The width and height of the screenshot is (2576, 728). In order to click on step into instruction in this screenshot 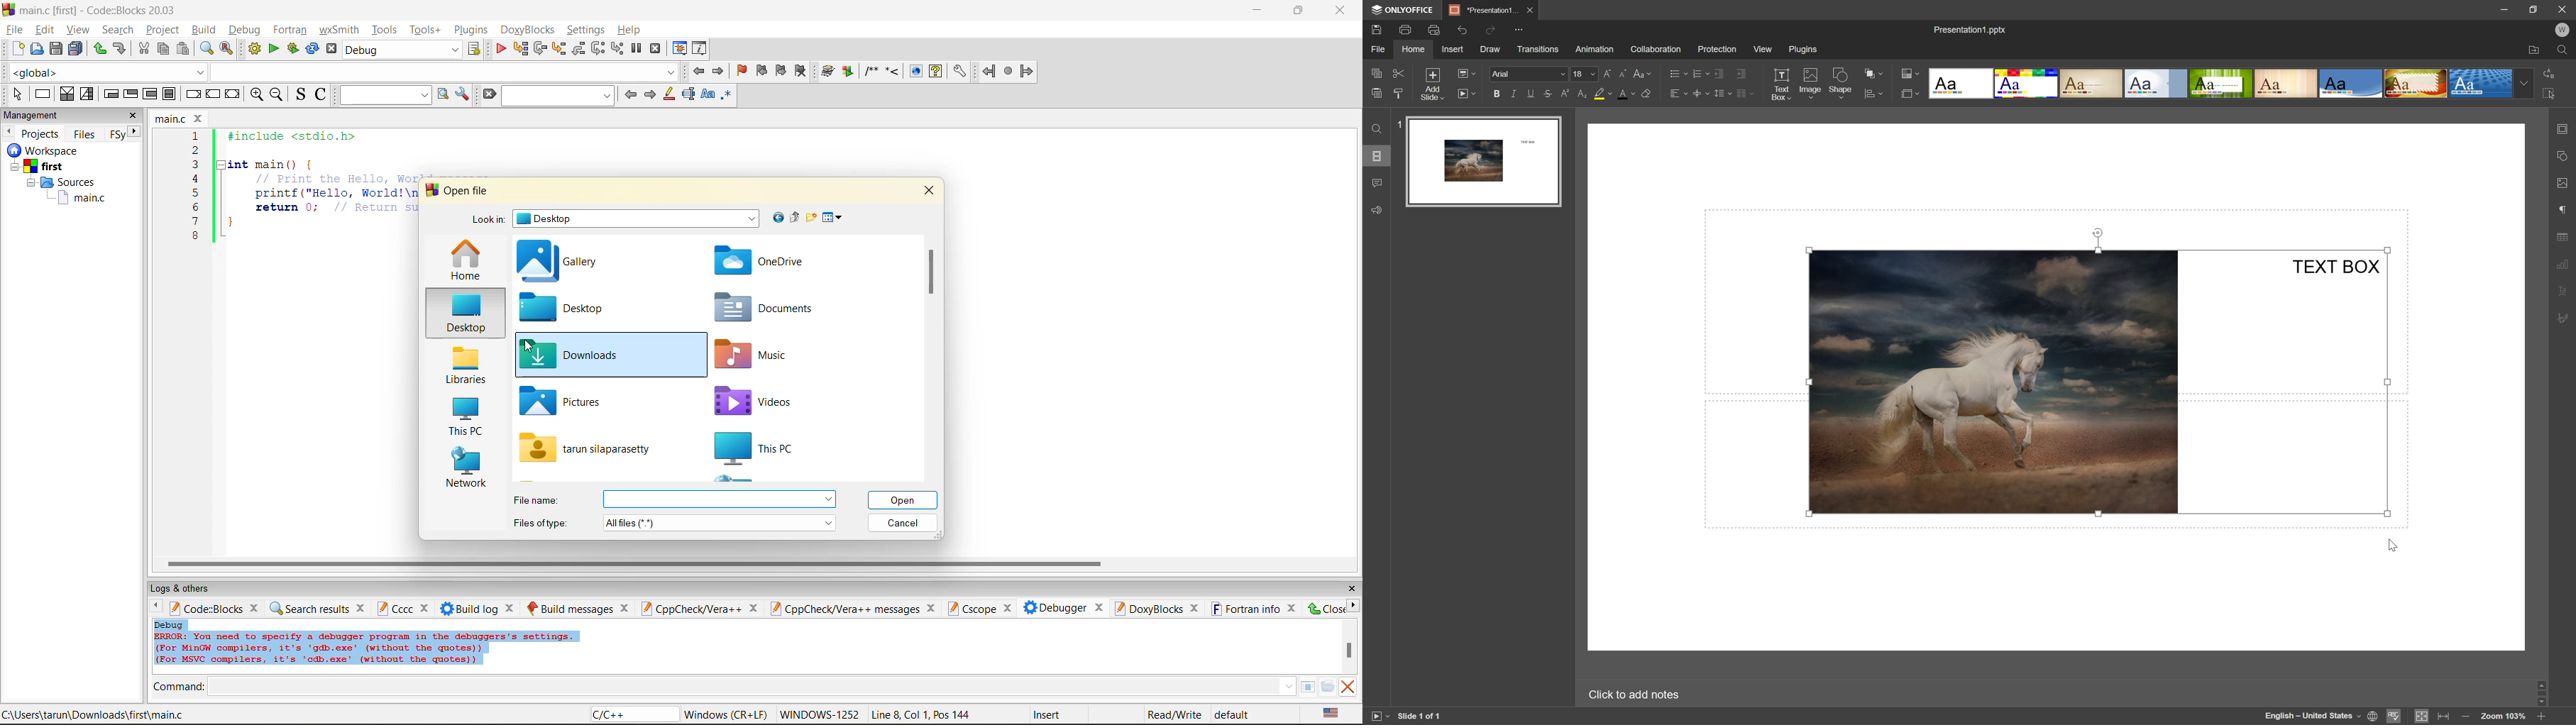, I will do `click(617, 49)`.